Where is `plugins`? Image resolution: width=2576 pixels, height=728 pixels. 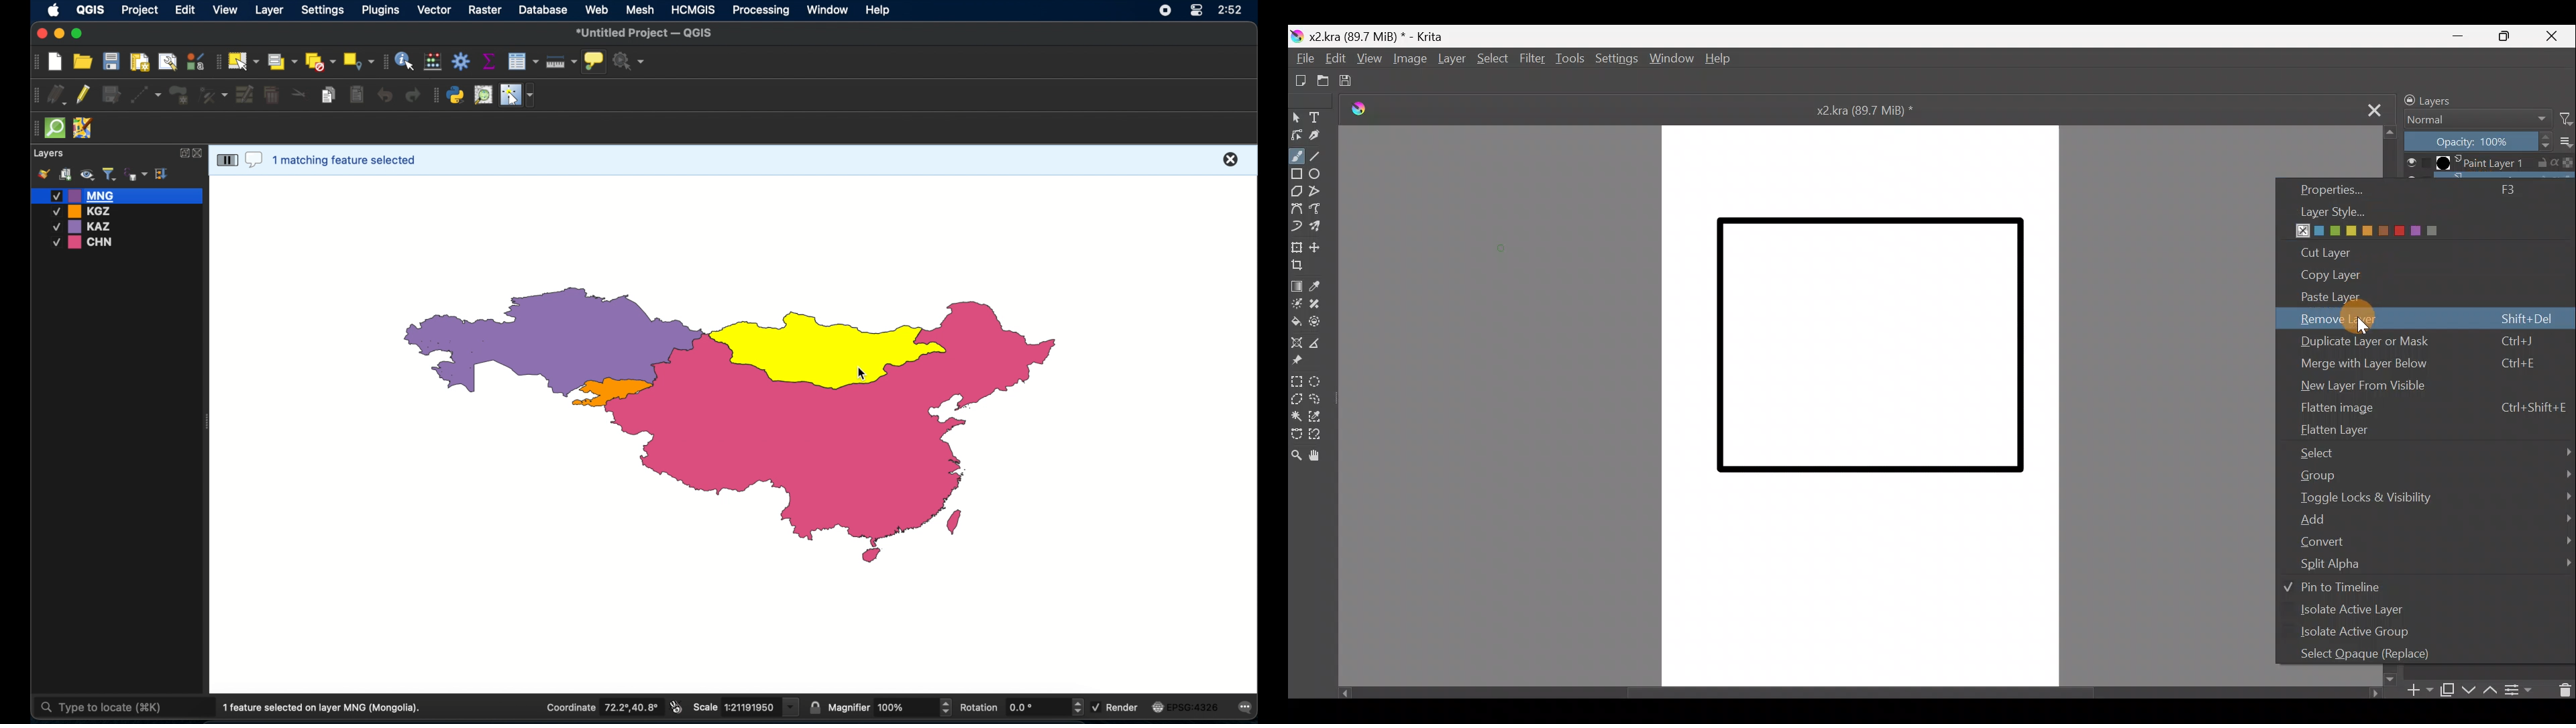
plugins is located at coordinates (382, 10).